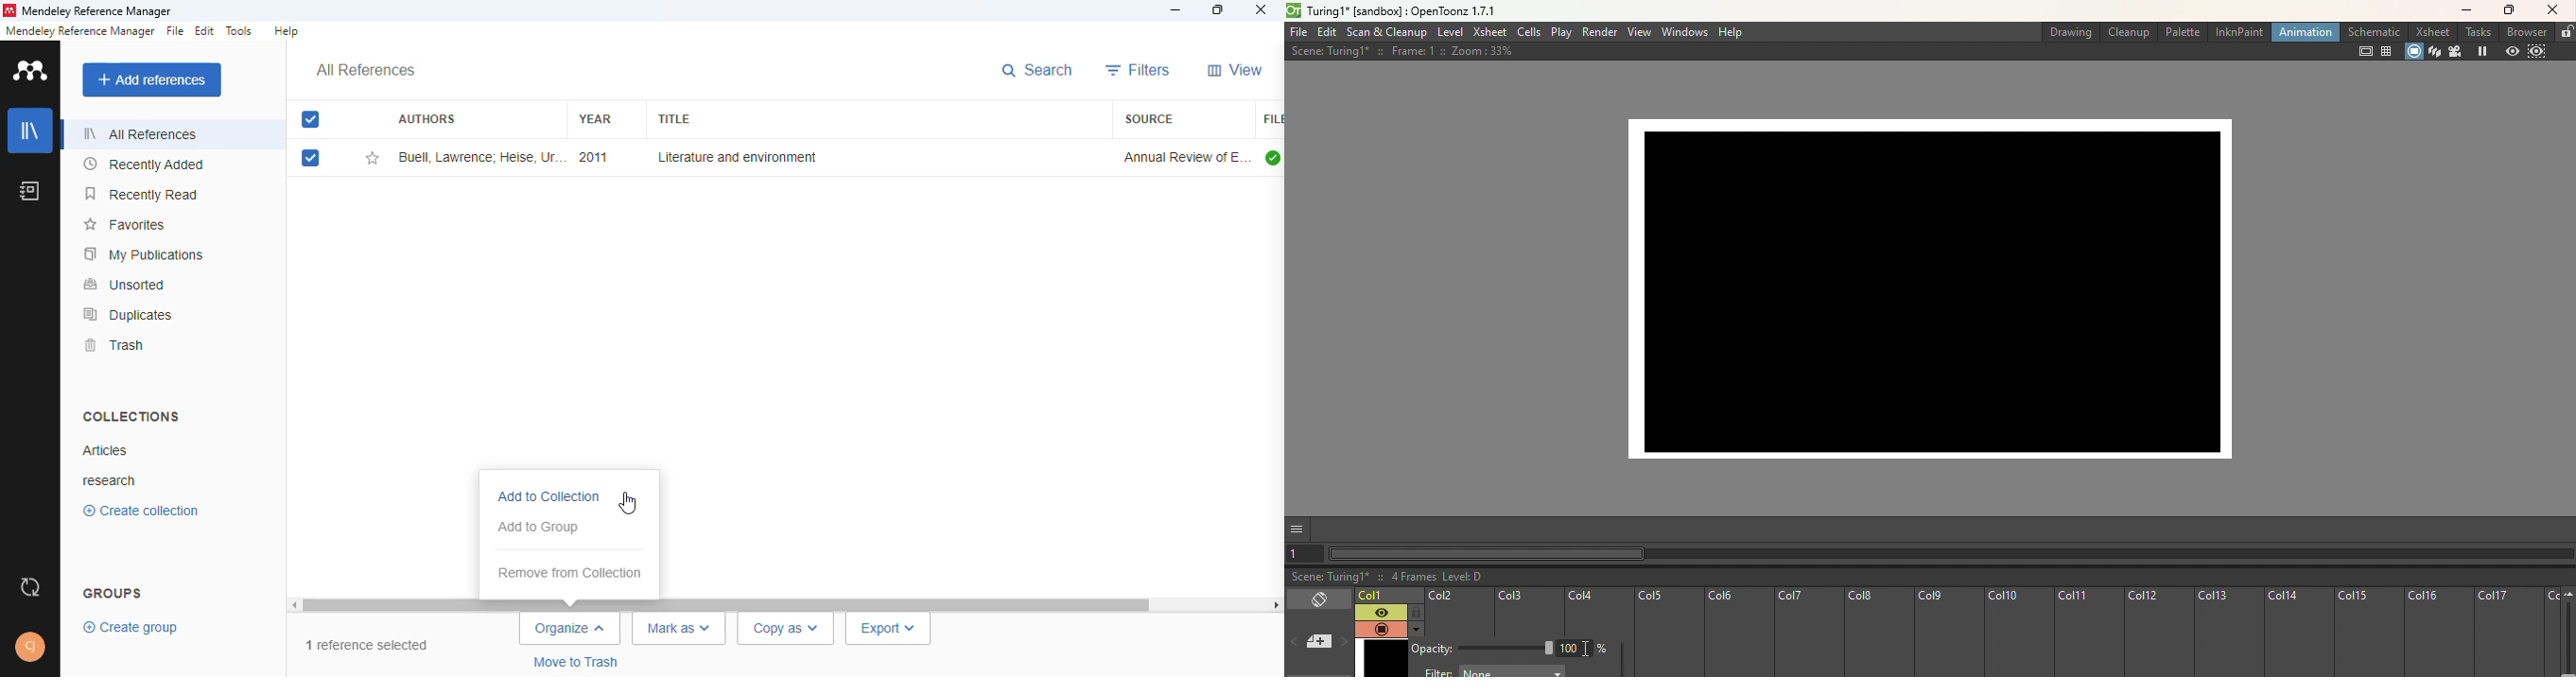 The image size is (2576, 700). Describe the element at coordinates (2298, 633) in the screenshot. I see `Col14` at that location.